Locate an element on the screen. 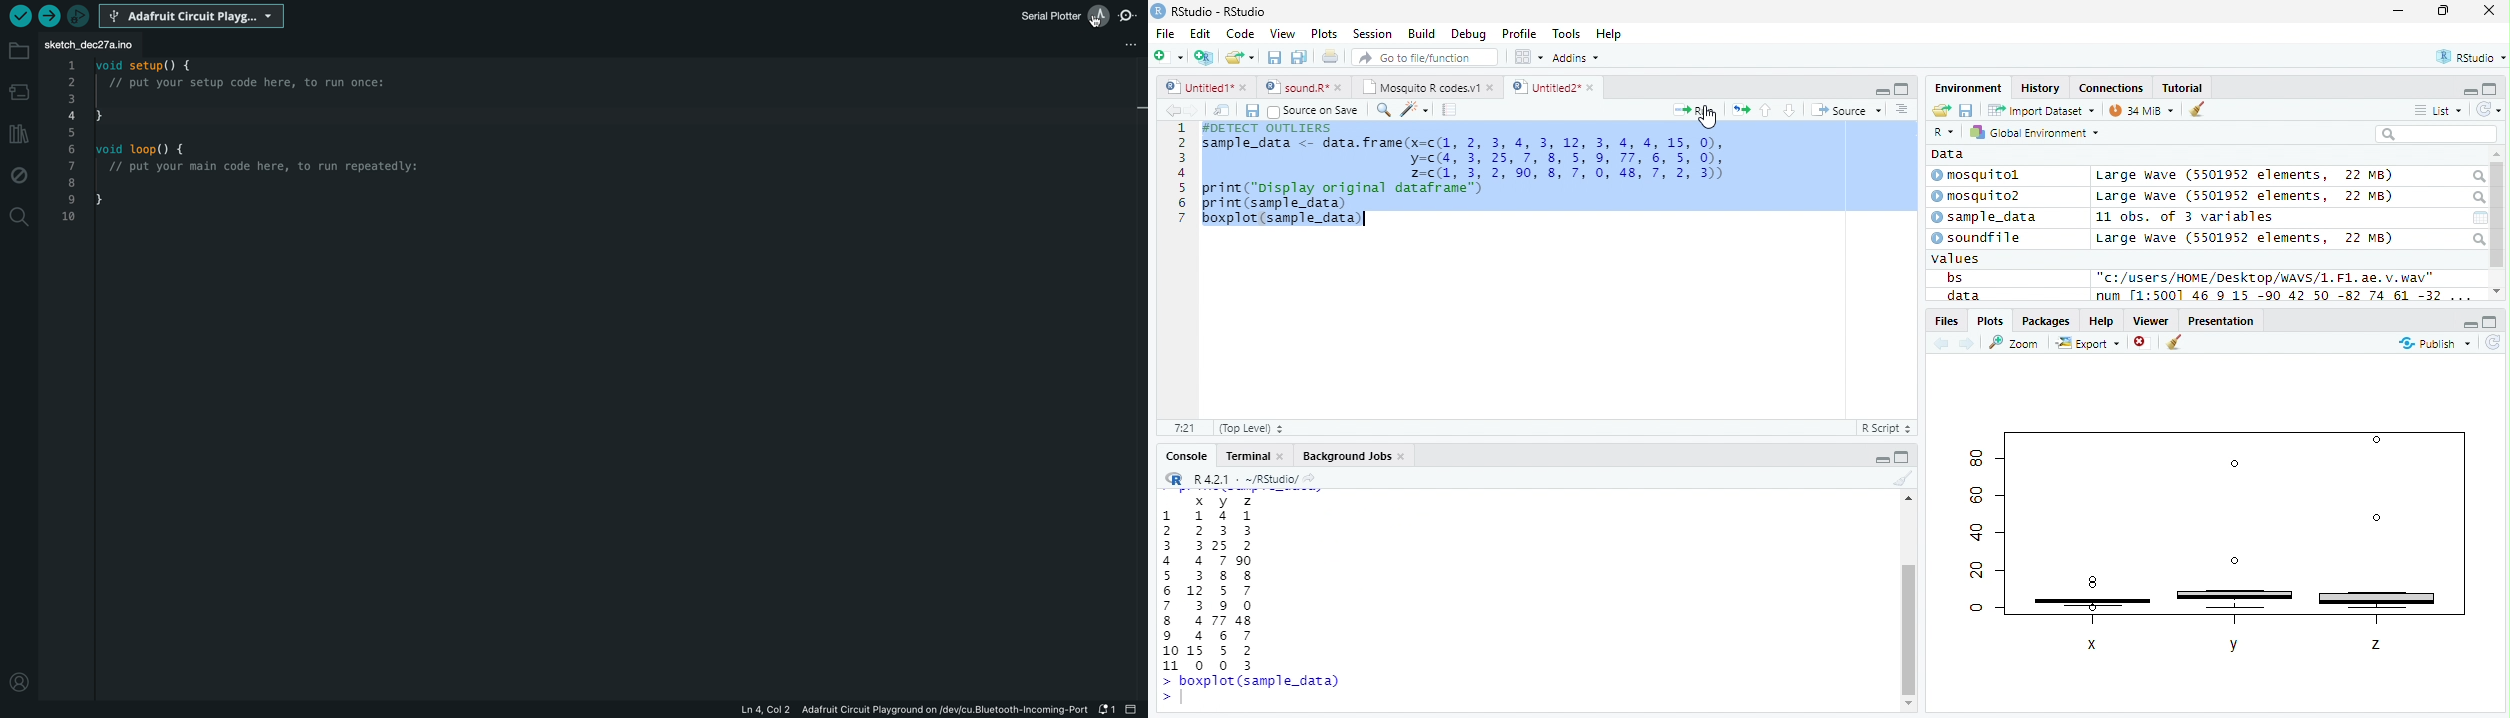 This screenshot has height=728, width=2520. Refresh is located at coordinates (2489, 110).